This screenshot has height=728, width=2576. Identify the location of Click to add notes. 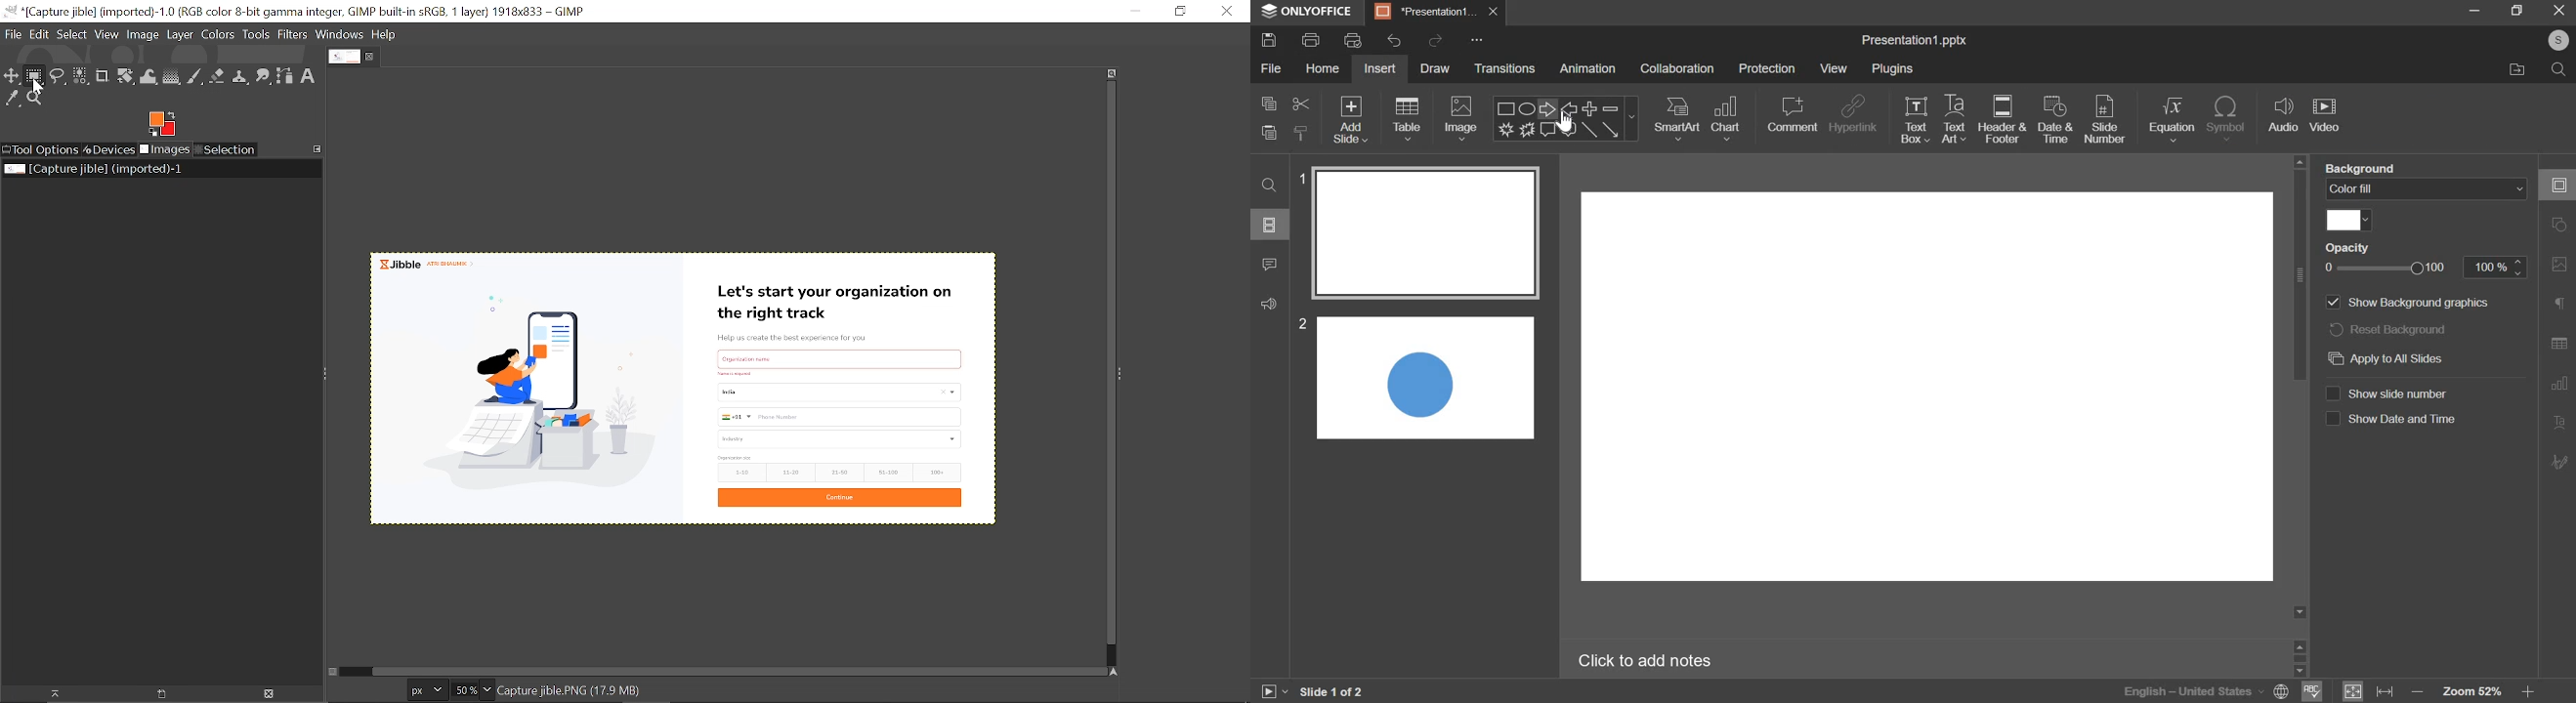
(1646, 659).